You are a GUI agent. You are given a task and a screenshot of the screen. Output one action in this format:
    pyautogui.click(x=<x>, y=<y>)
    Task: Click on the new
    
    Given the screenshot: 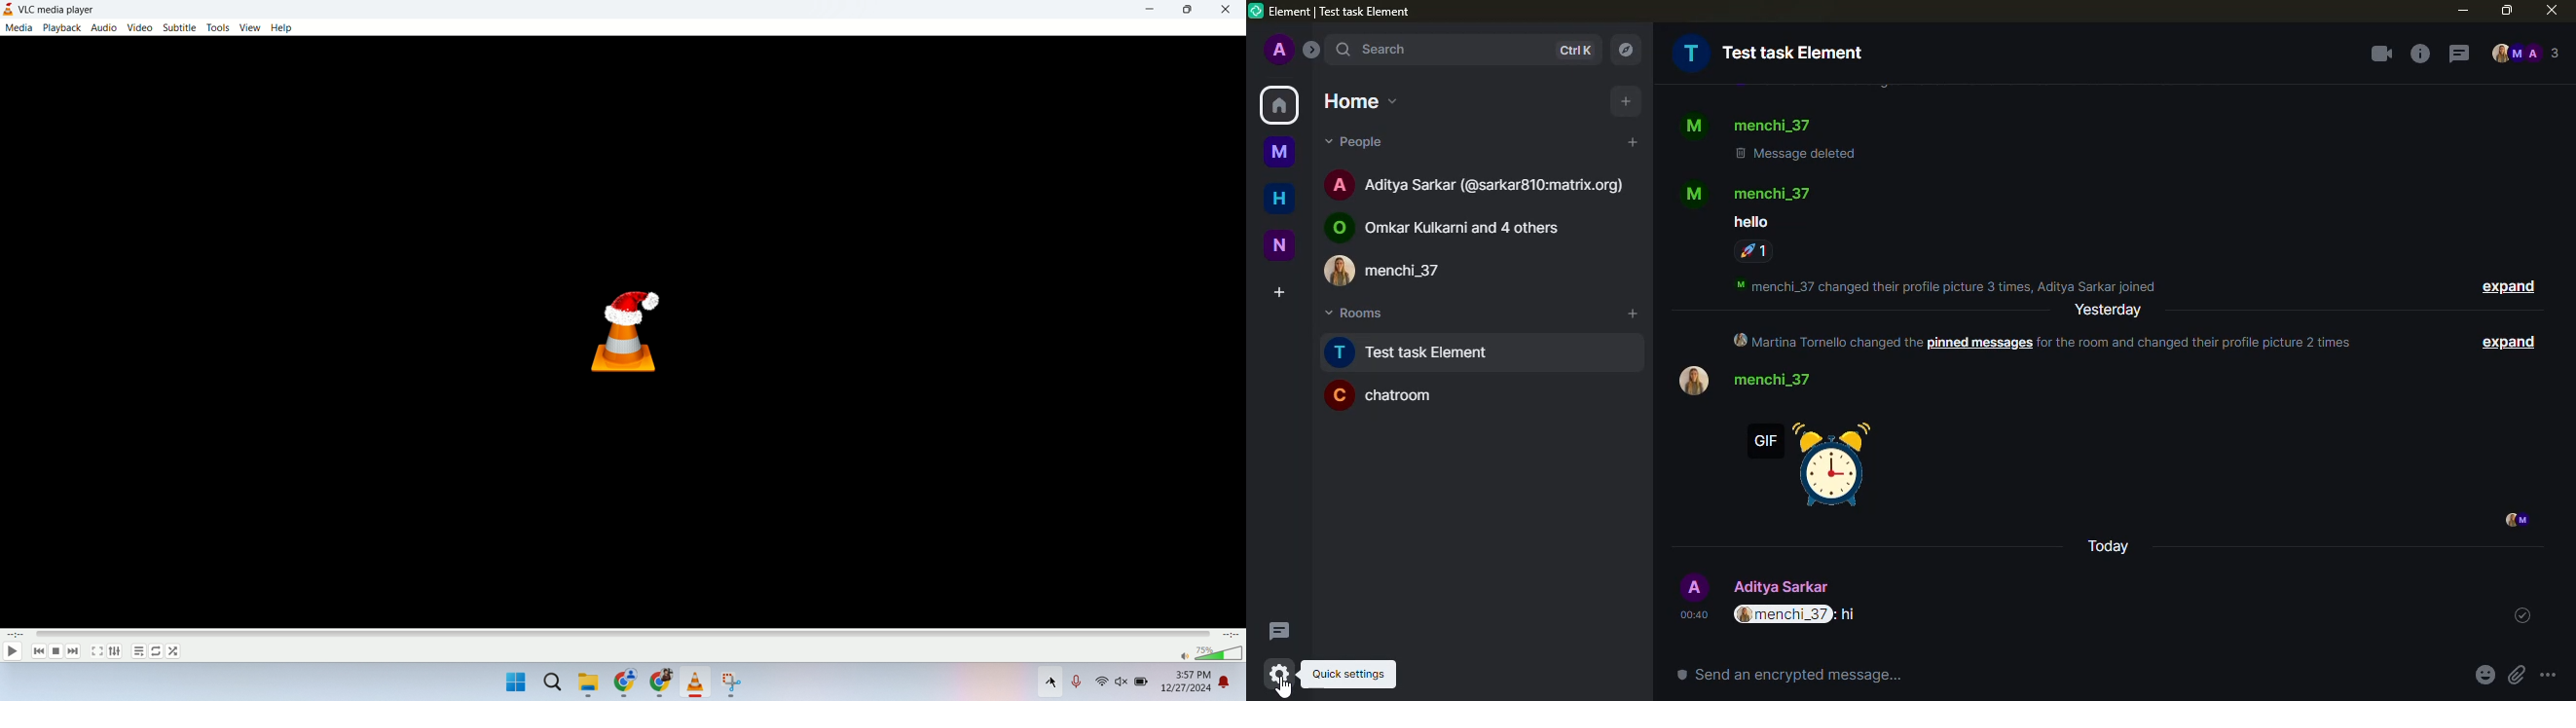 What is the action you would take?
    pyautogui.click(x=1278, y=244)
    